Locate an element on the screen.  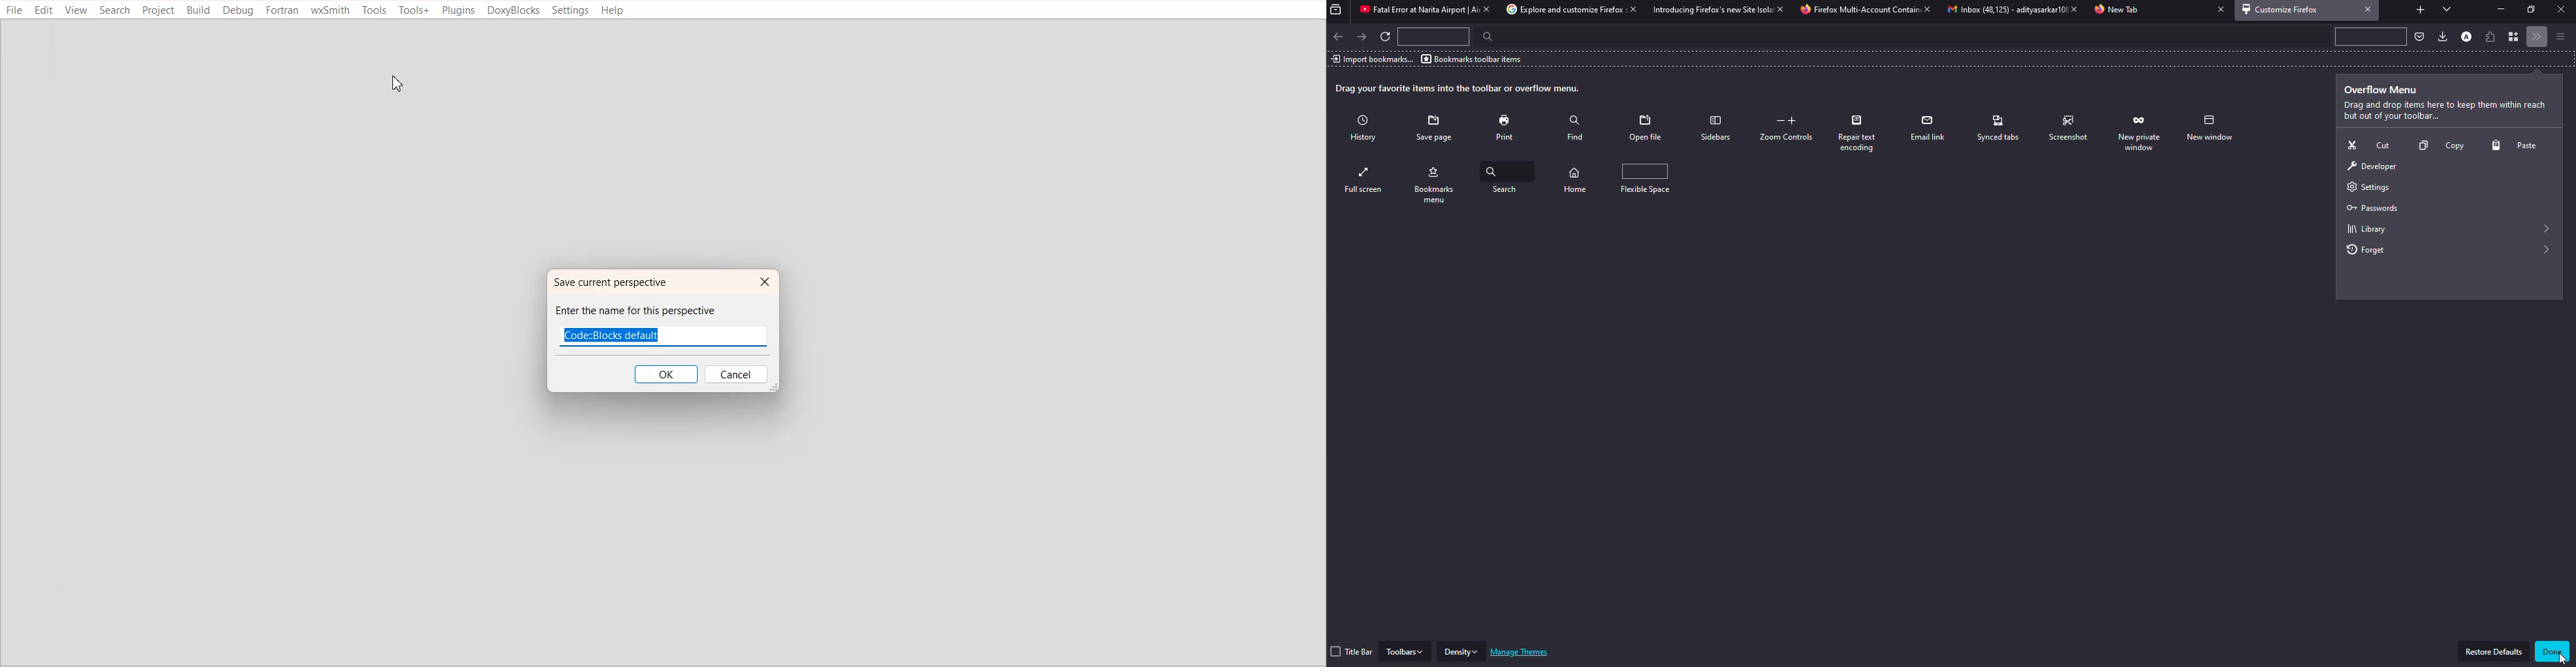
Settings is located at coordinates (571, 10).